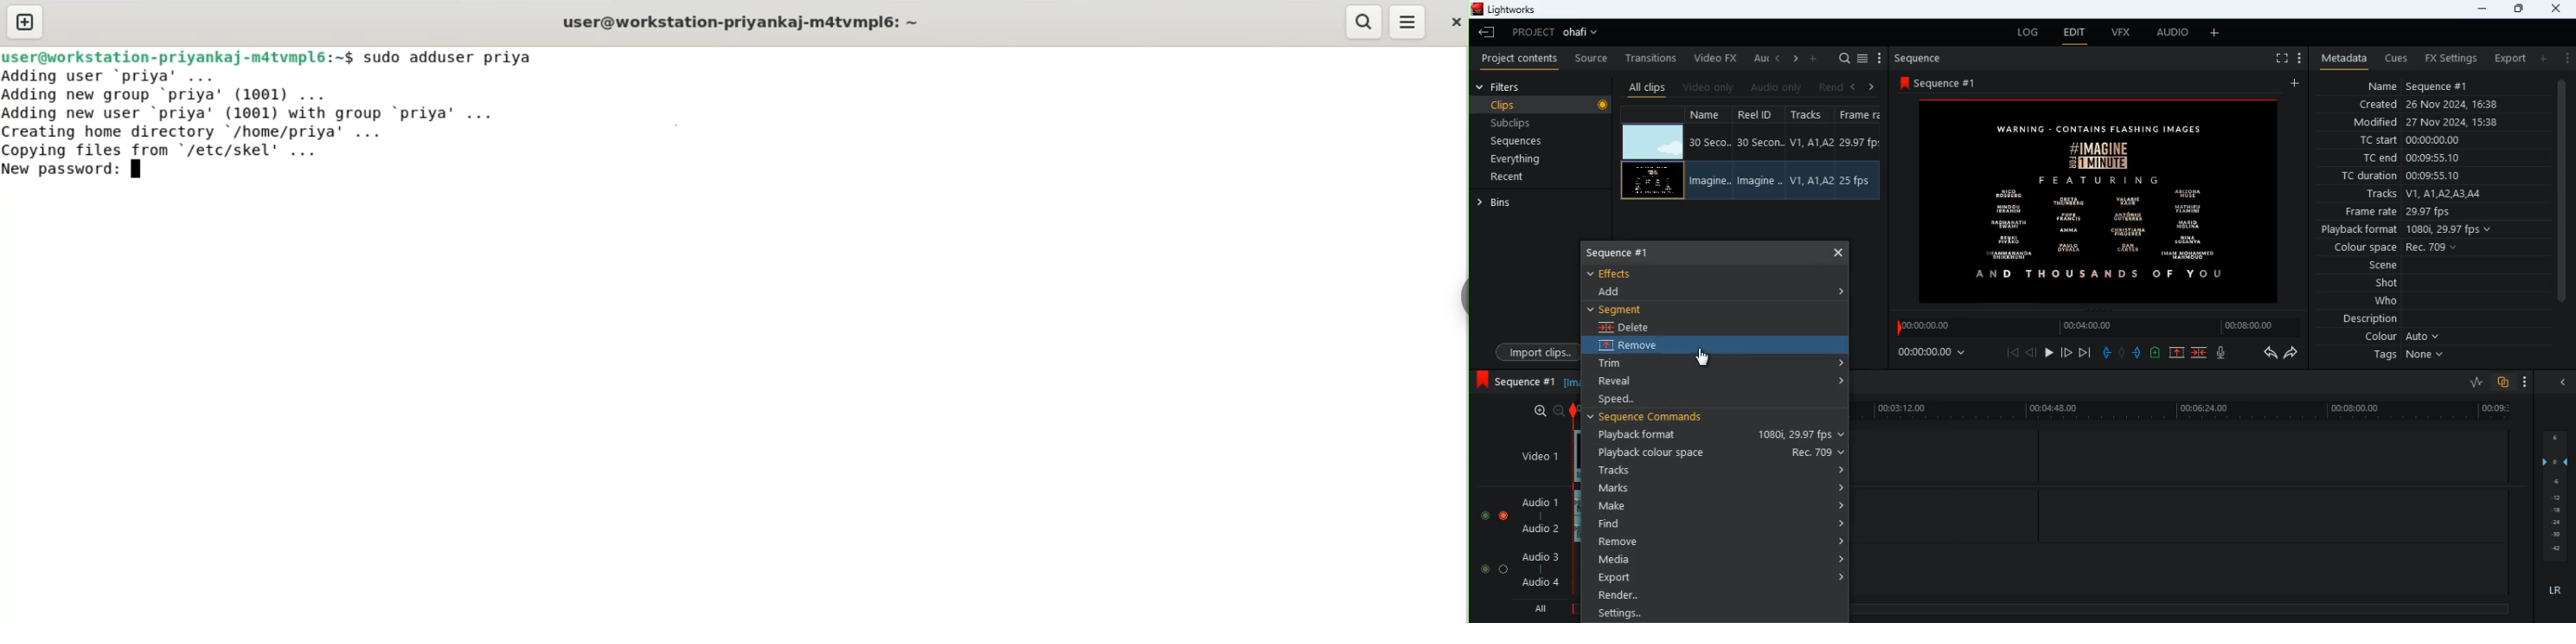  I want to click on media, so click(1721, 560).